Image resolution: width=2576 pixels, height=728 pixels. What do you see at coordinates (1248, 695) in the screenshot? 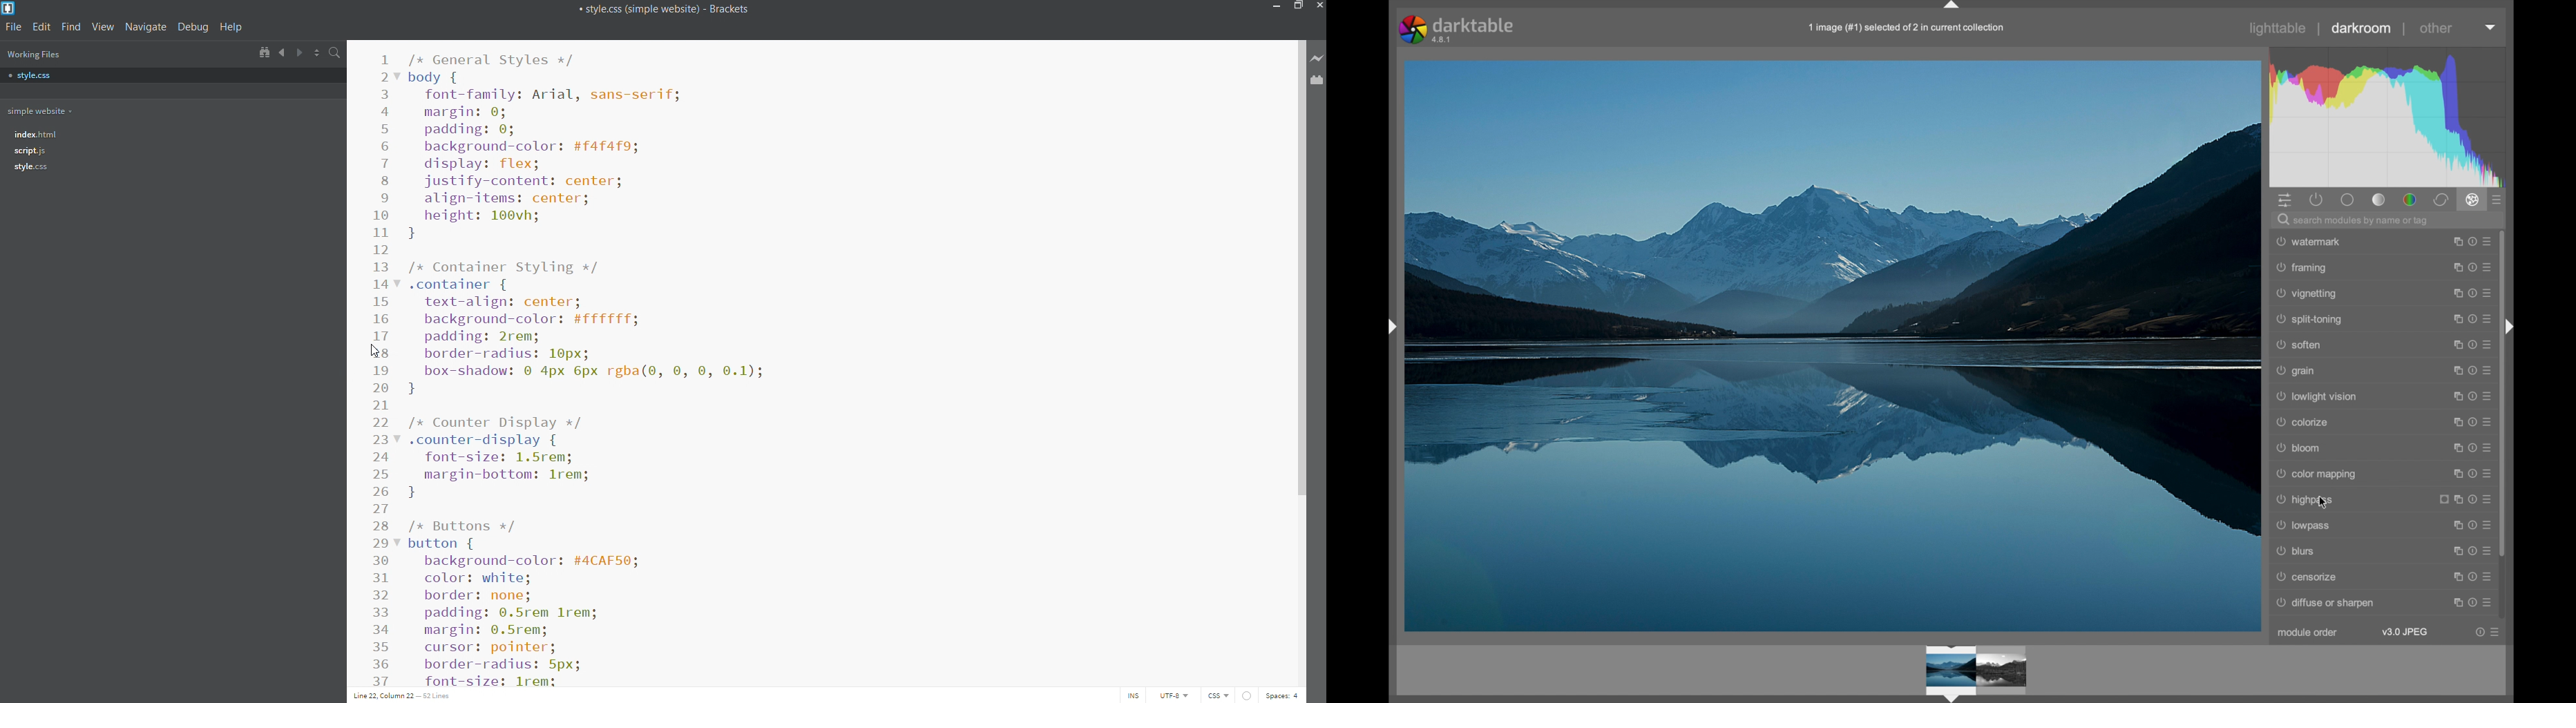
I see `show error` at bounding box center [1248, 695].